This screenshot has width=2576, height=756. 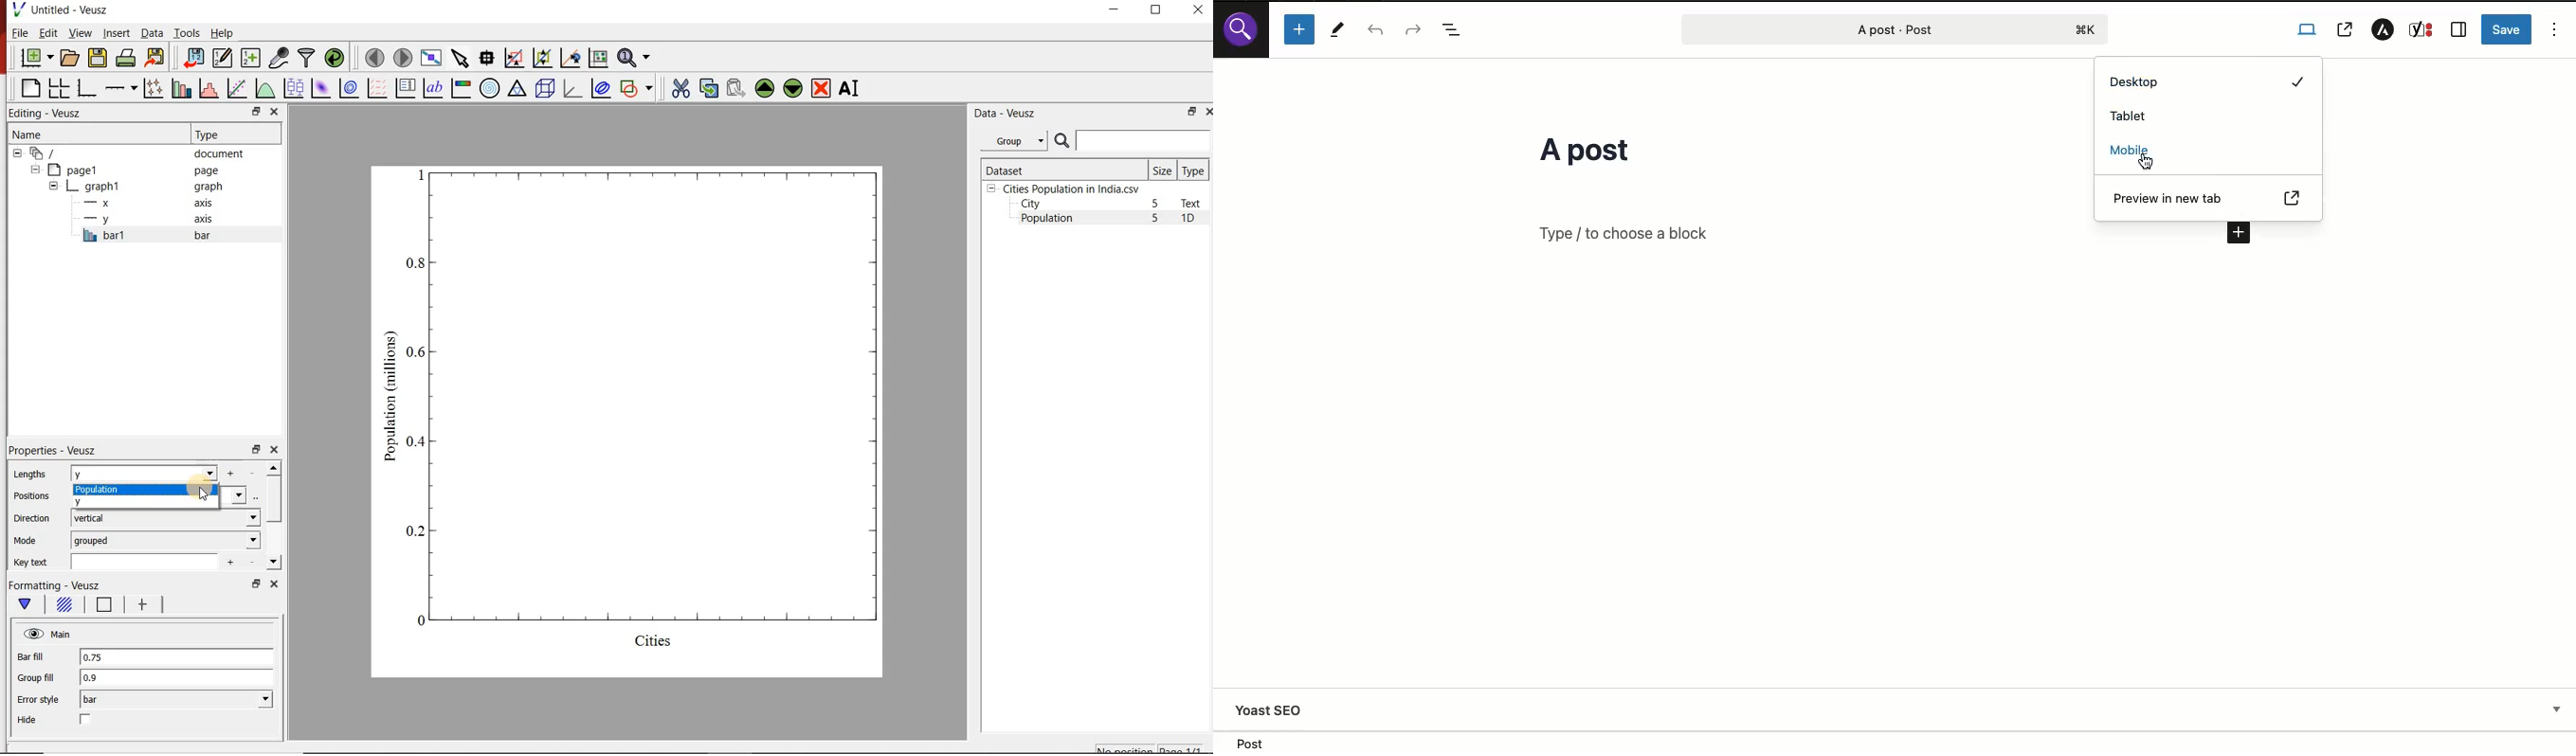 I want to click on plot key, so click(x=405, y=88).